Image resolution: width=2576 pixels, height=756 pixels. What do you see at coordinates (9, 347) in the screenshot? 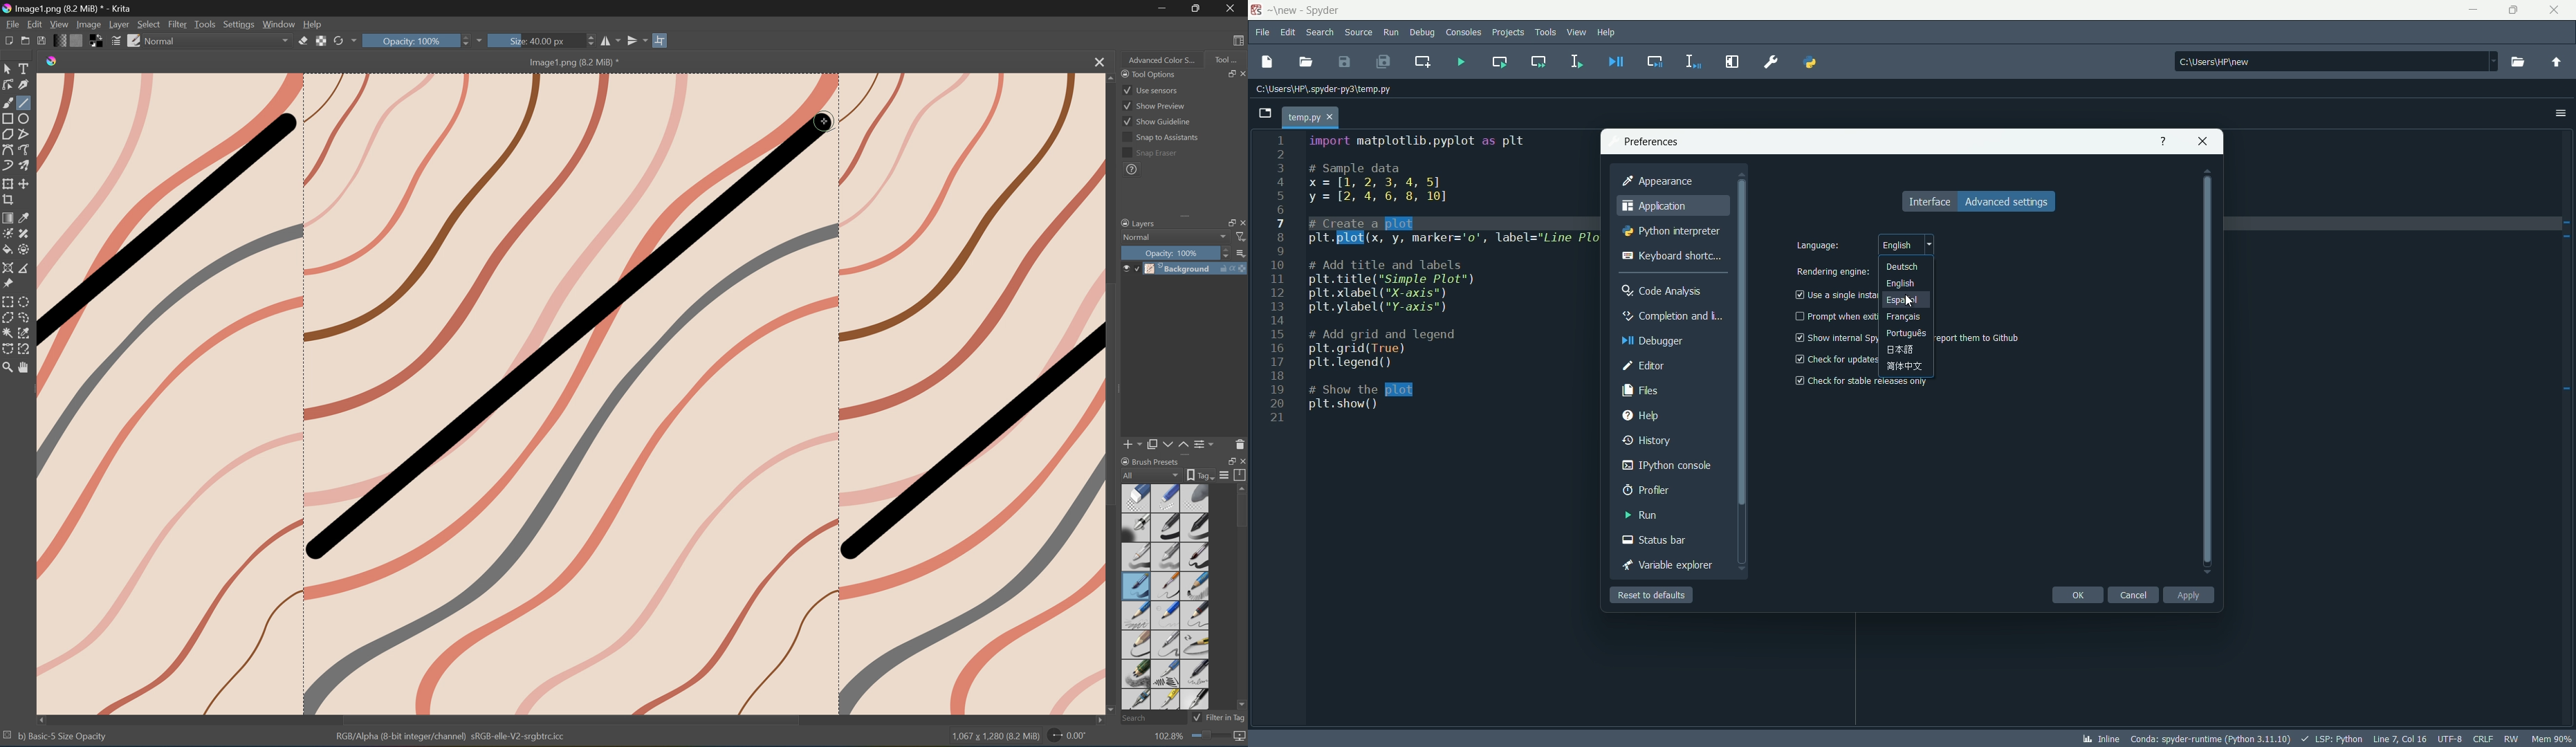
I see `Bezier curve selection tool` at bounding box center [9, 347].